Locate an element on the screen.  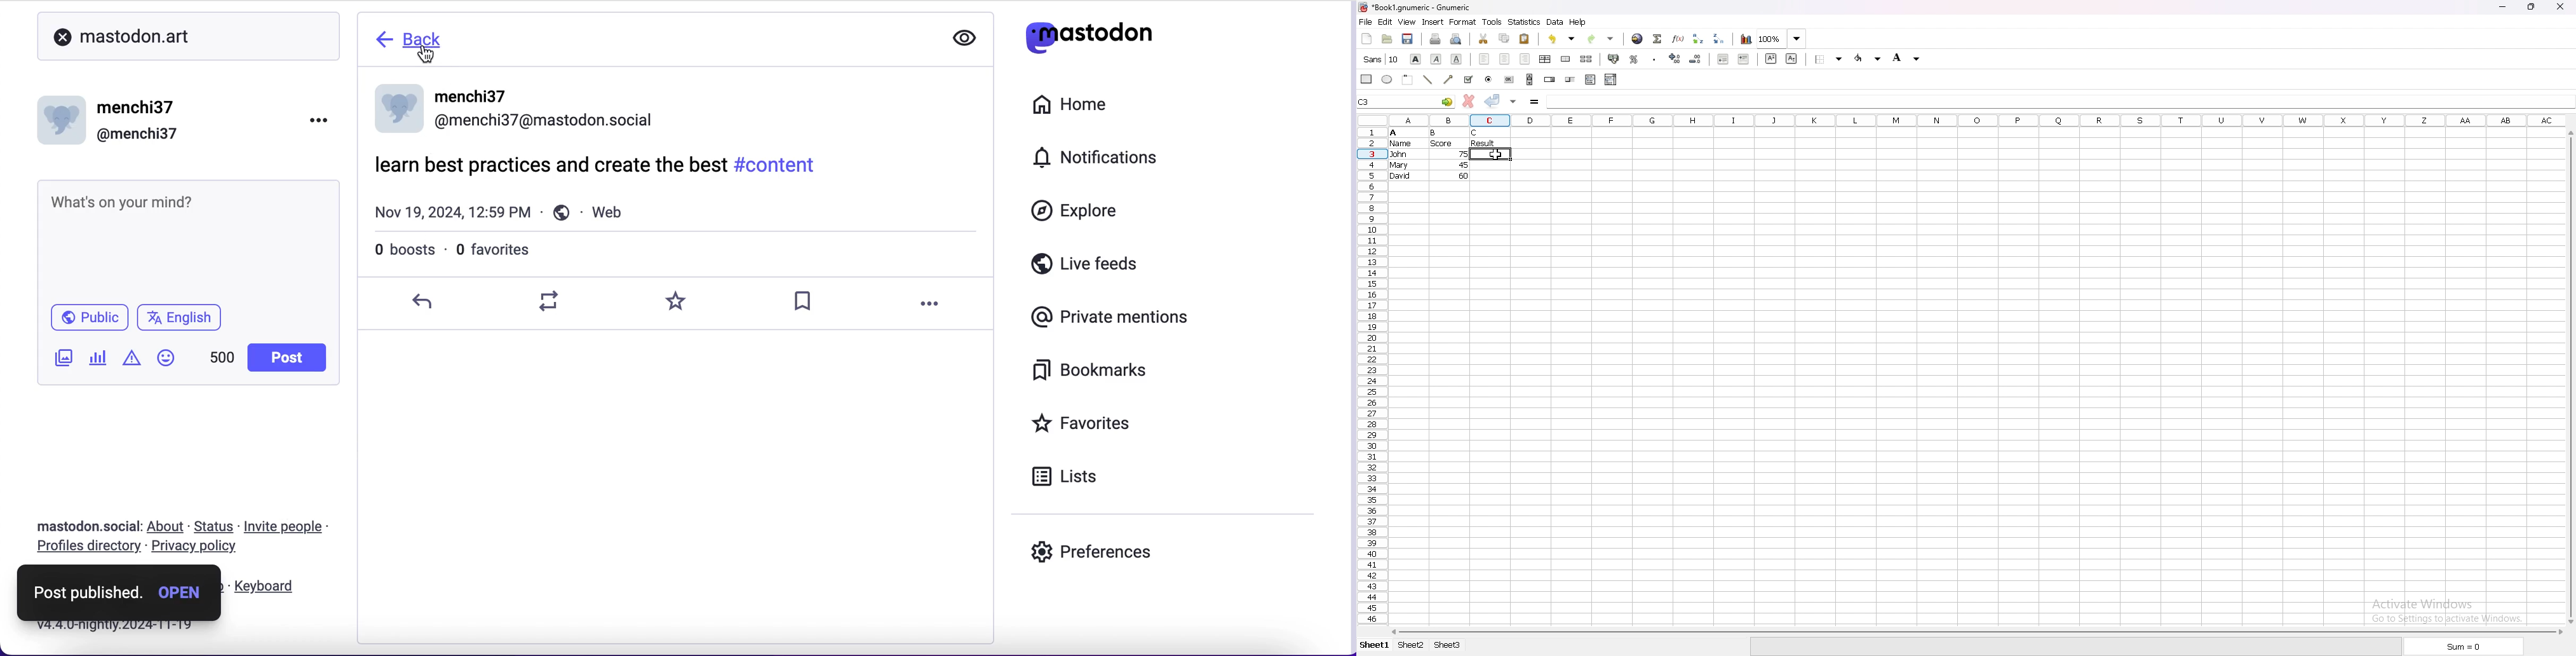
open is located at coordinates (1387, 39).